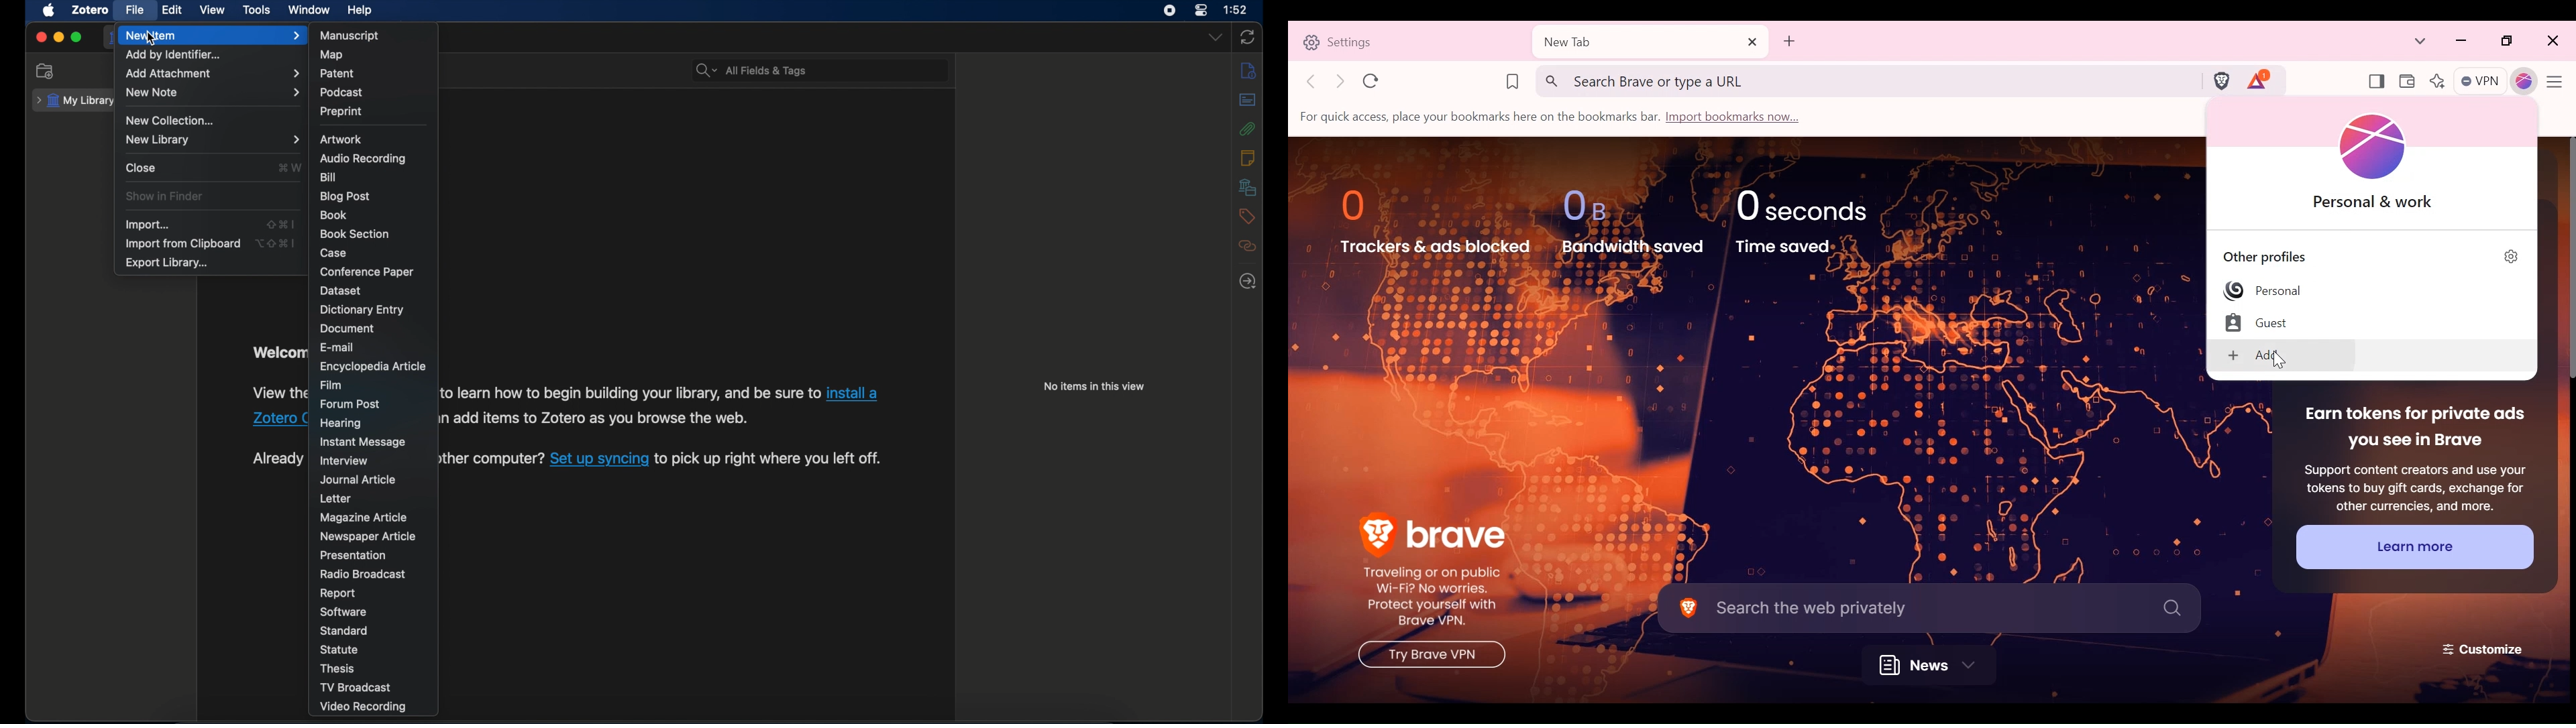  What do you see at coordinates (1094, 387) in the screenshot?
I see `no items in this view` at bounding box center [1094, 387].